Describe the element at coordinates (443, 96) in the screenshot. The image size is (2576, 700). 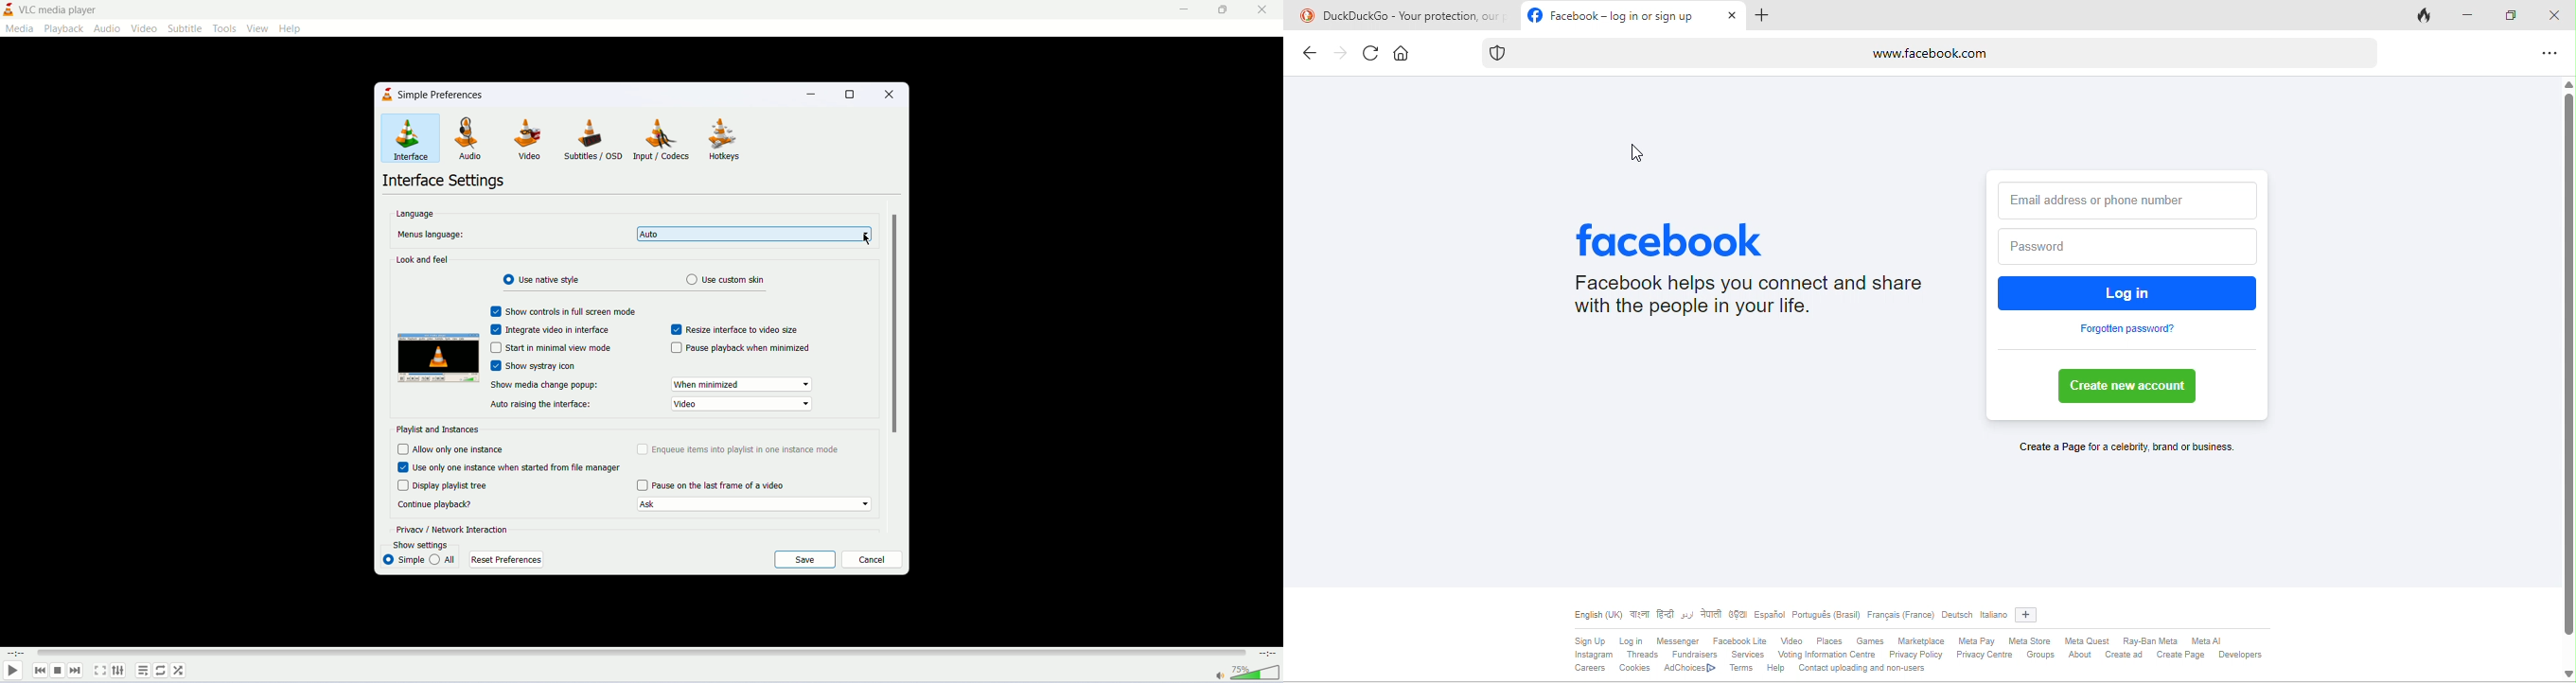
I see `simple preferences` at that location.